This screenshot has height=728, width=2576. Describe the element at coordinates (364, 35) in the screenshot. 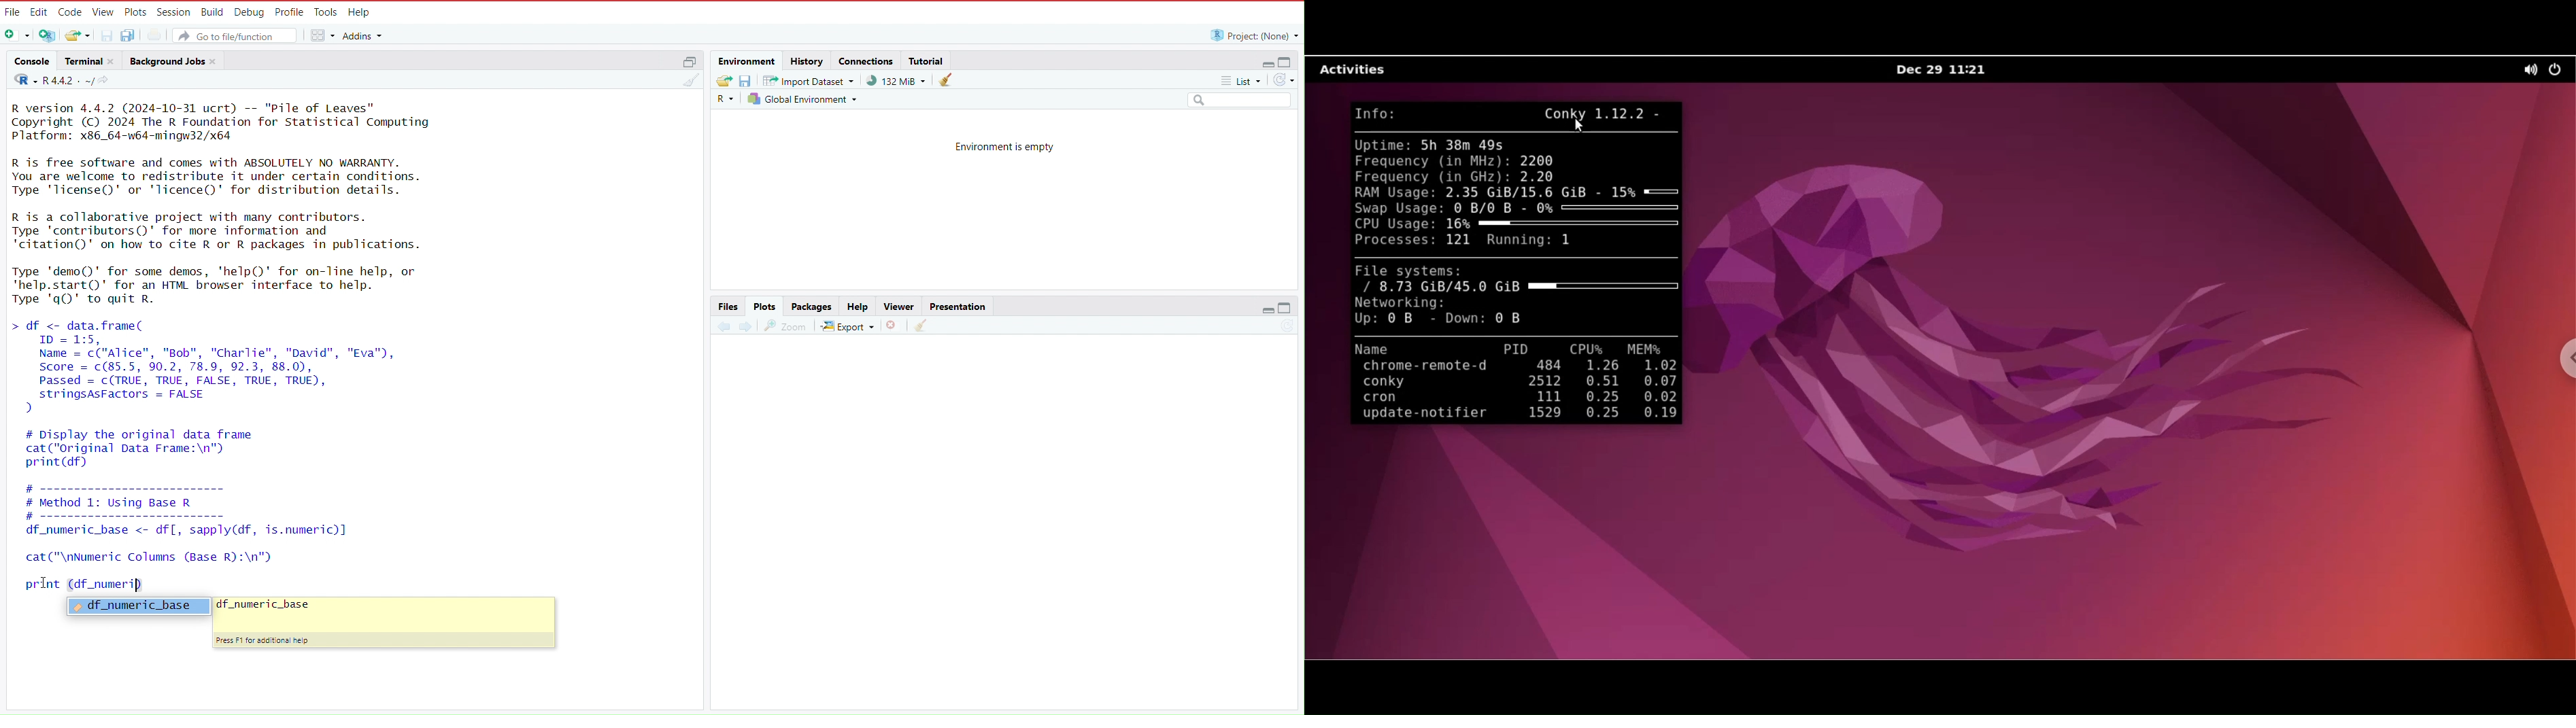

I see `addins` at that location.